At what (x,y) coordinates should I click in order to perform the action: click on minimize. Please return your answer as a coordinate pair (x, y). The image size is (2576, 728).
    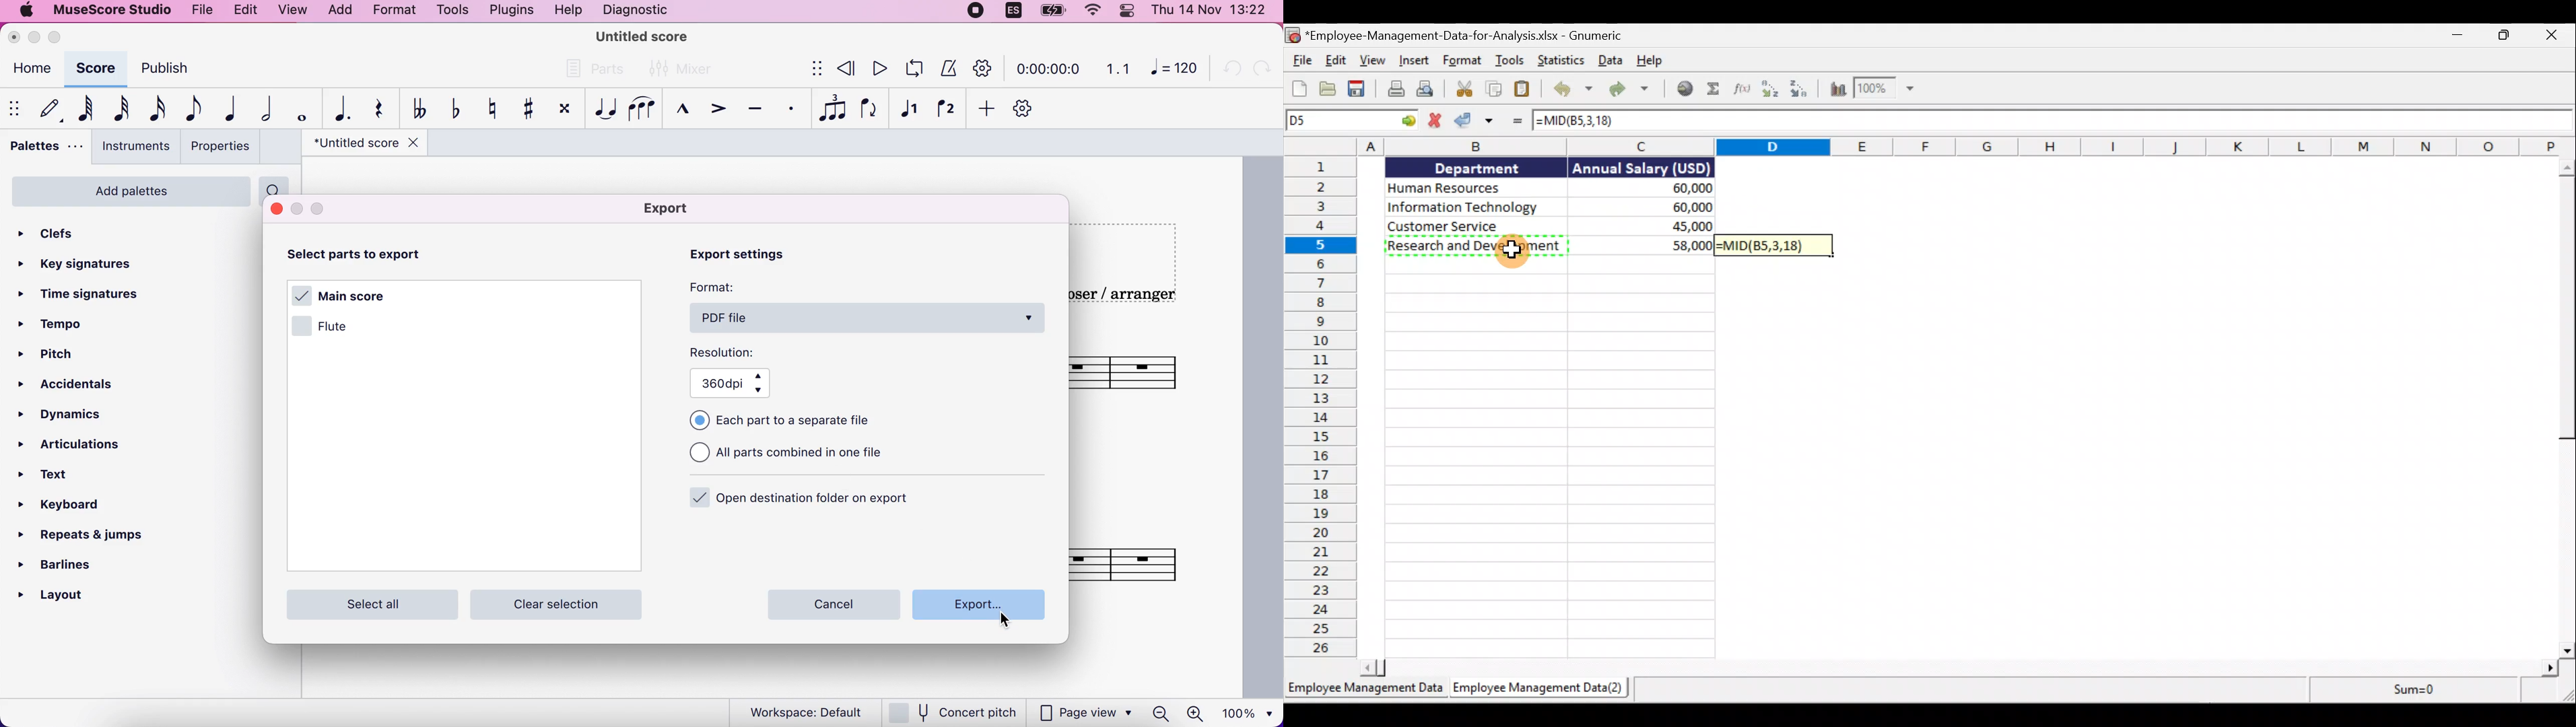
    Looking at the image, I should click on (297, 208).